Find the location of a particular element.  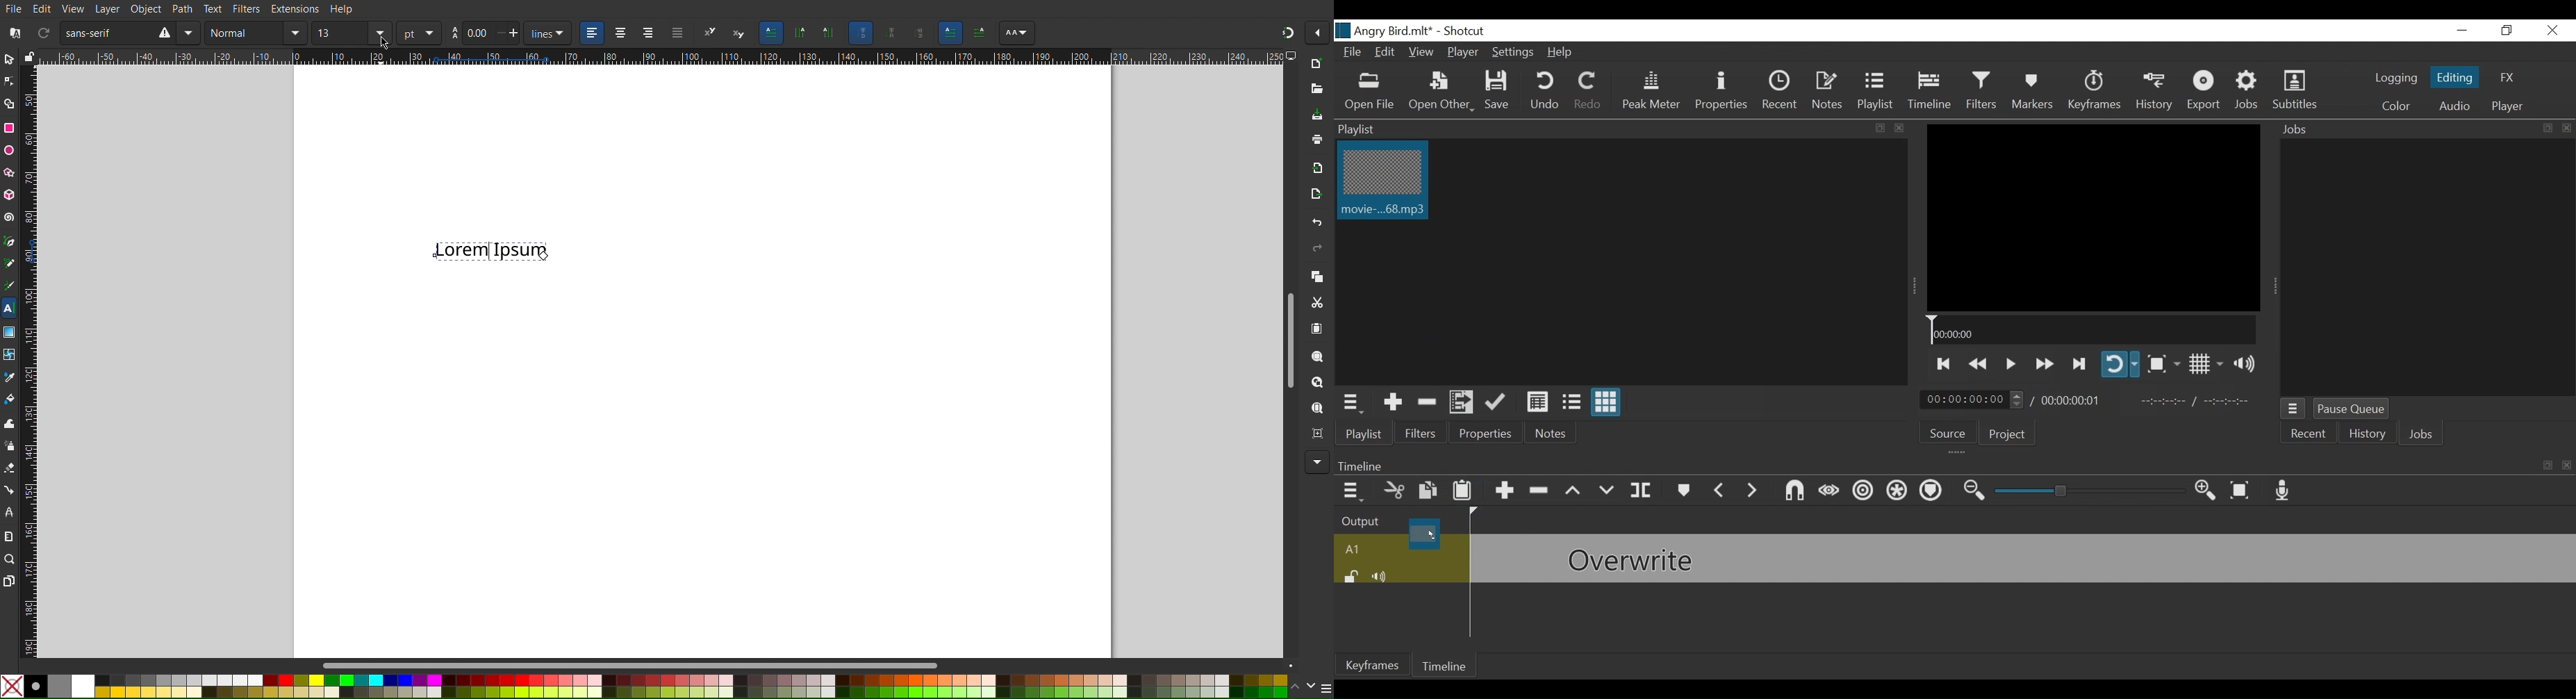

Zoom Center Page is located at coordinates (1314, 431).